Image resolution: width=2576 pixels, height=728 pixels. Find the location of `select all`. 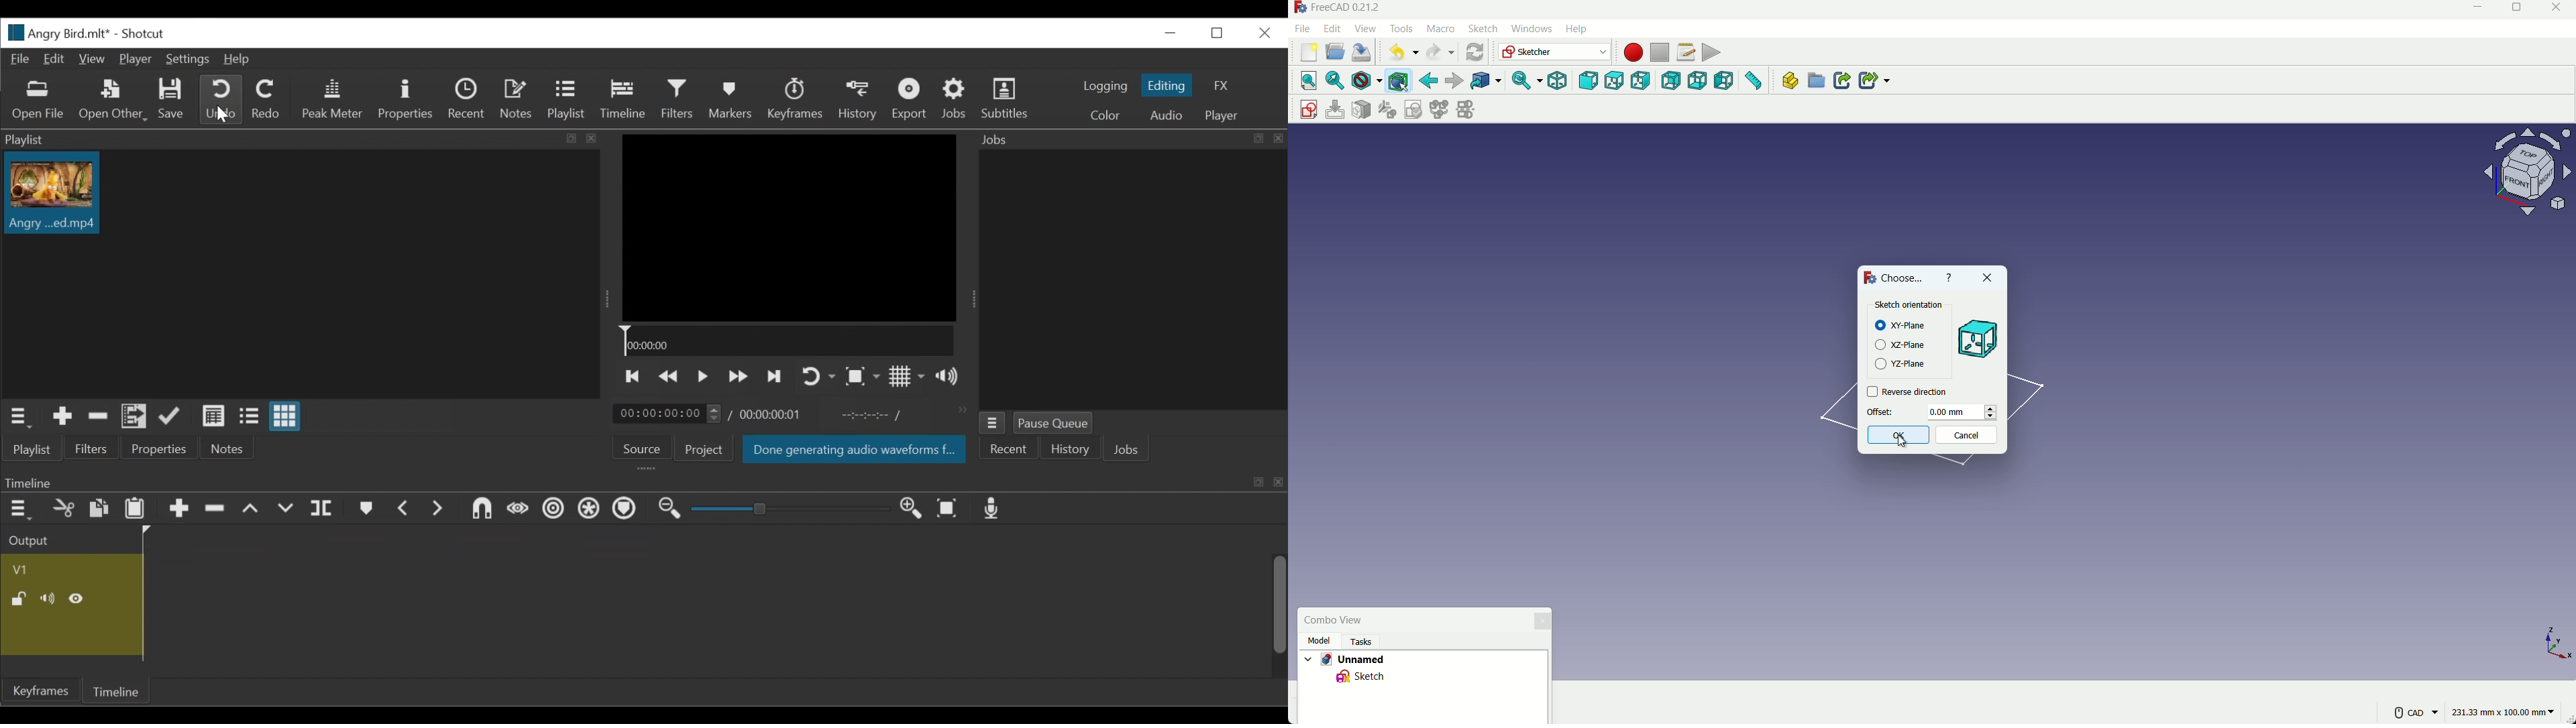

select all is located at coordinates (1308, 80).